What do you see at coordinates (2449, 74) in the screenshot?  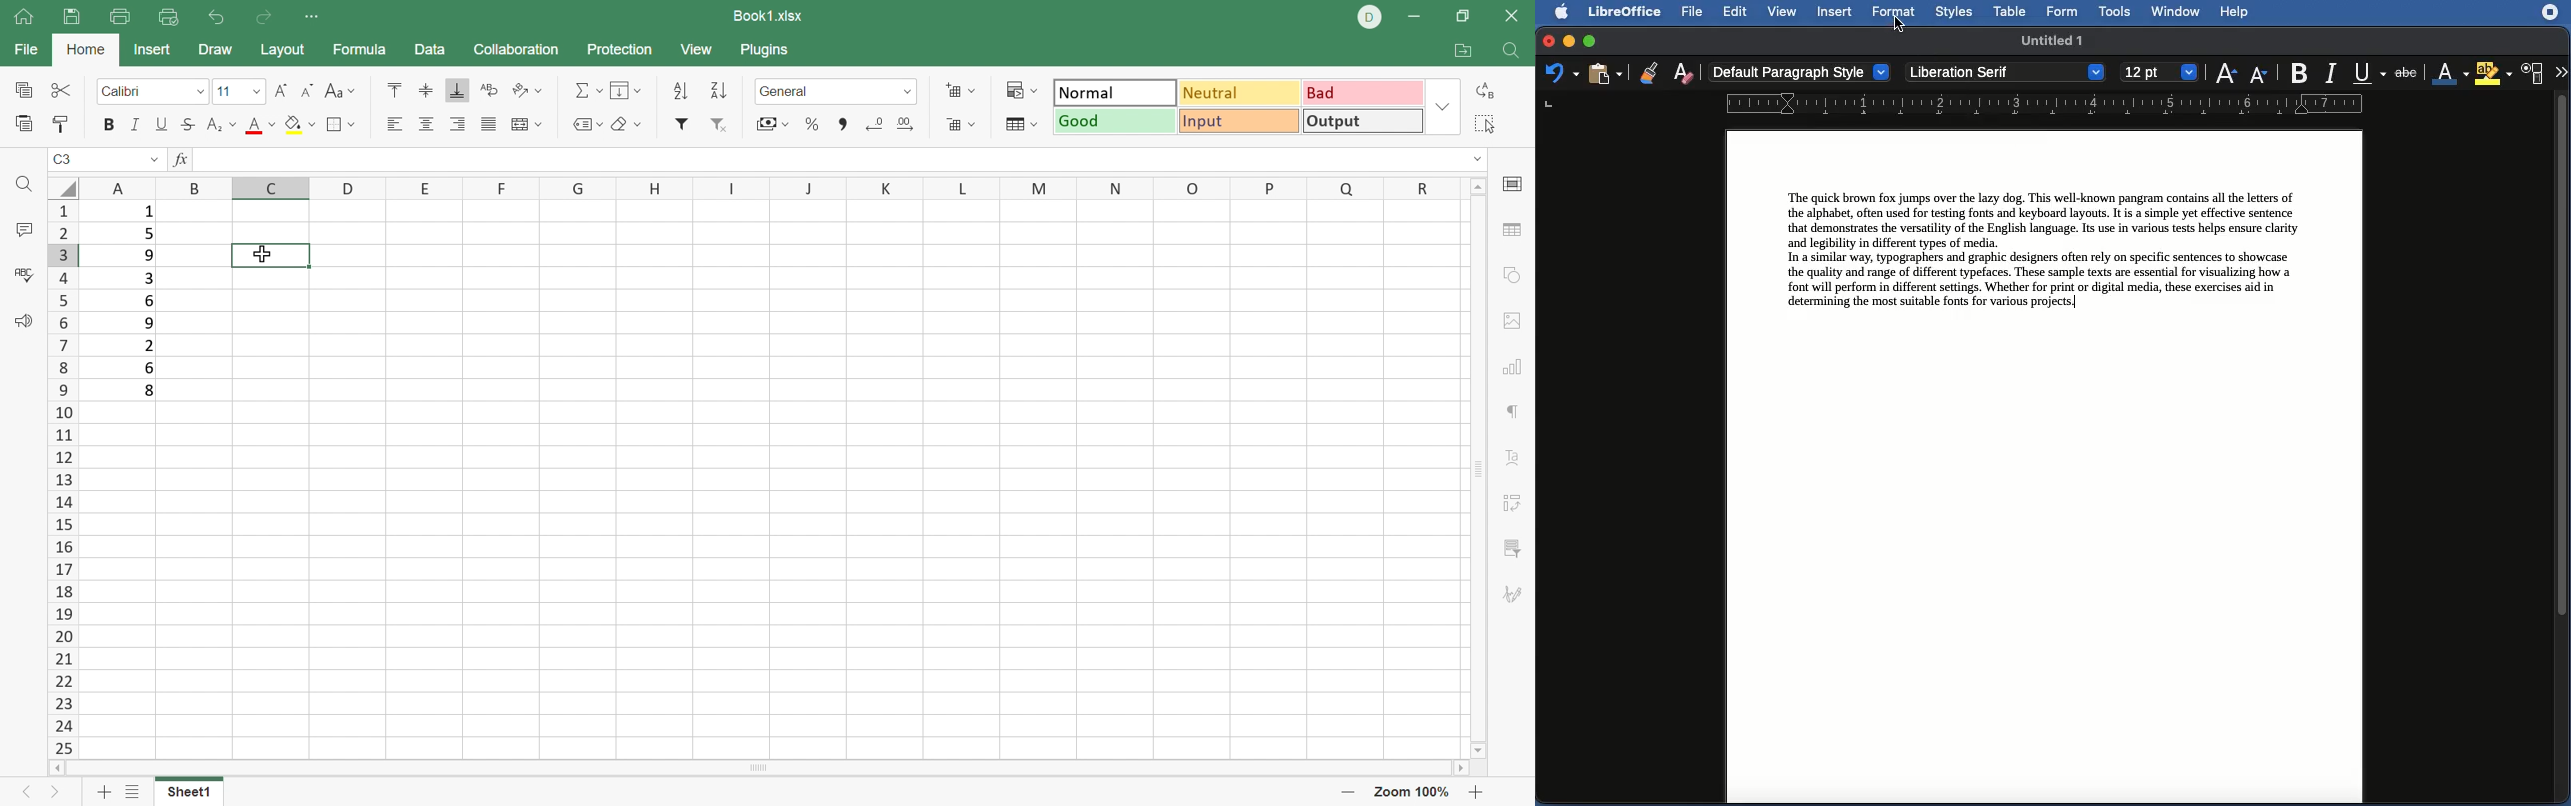 I see `Font color` at bounding box center [2449, 74].